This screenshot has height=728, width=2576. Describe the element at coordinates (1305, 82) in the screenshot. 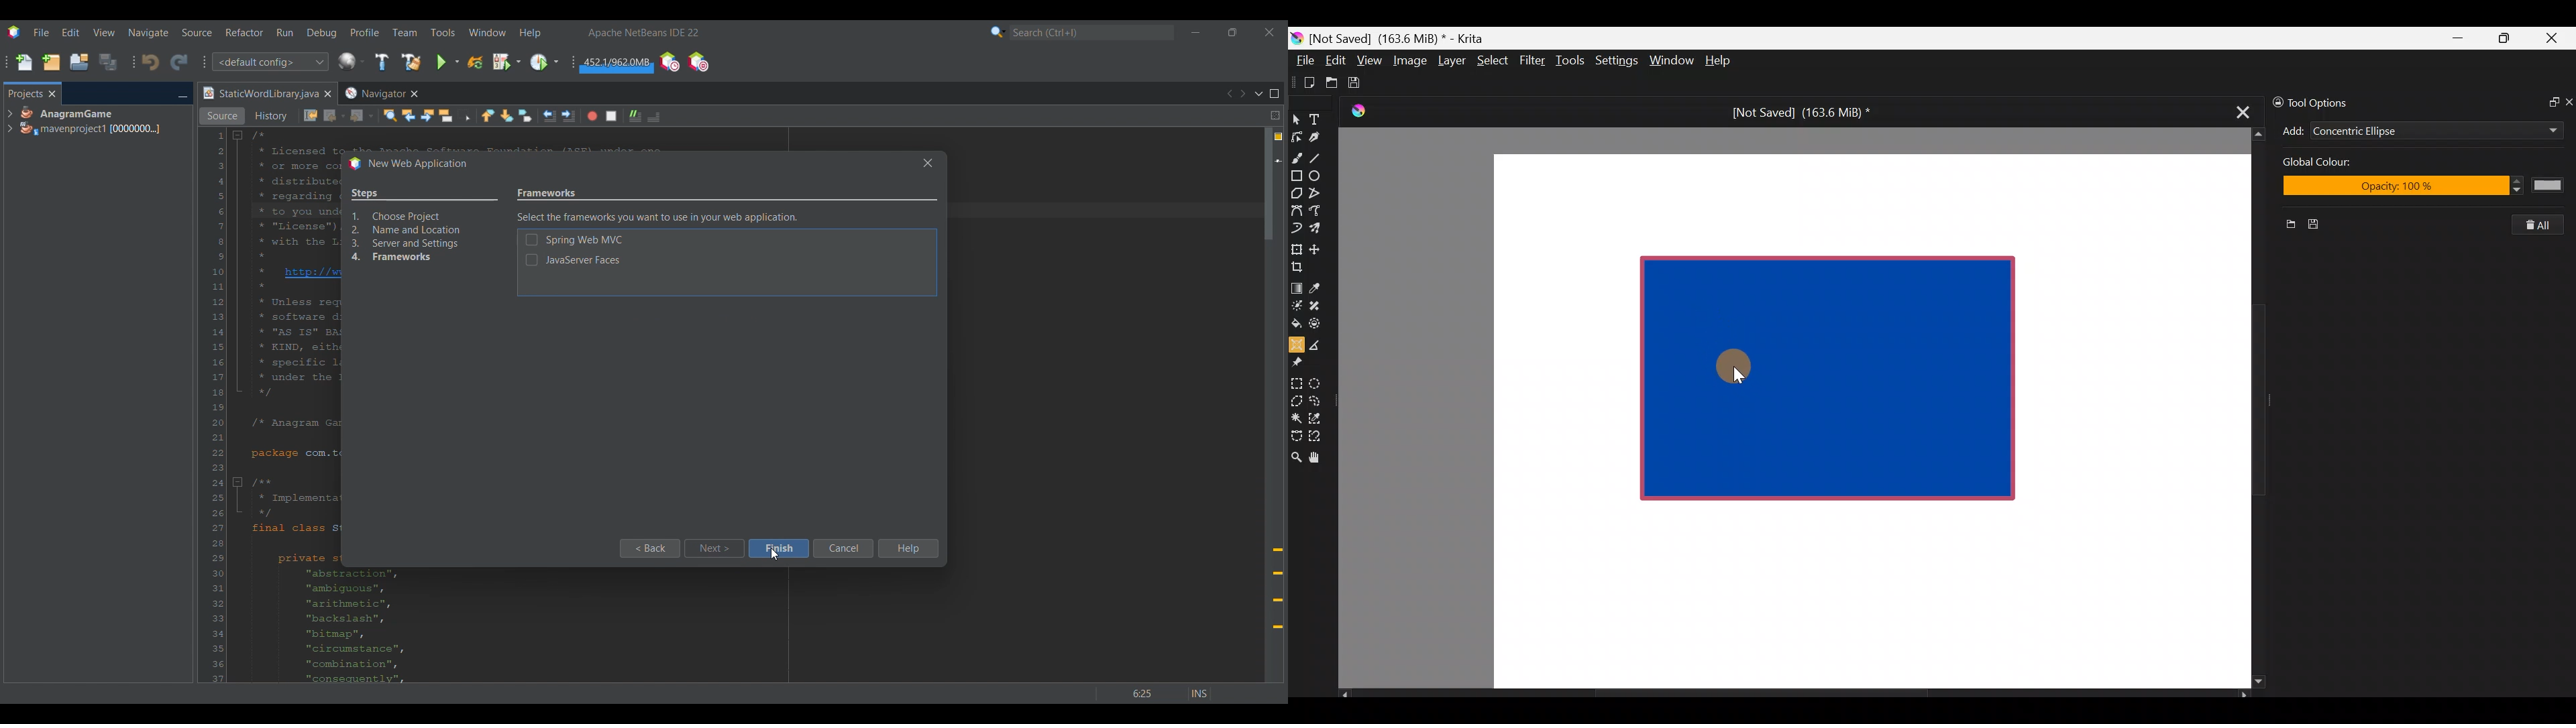

I see `Create new document` at that location.